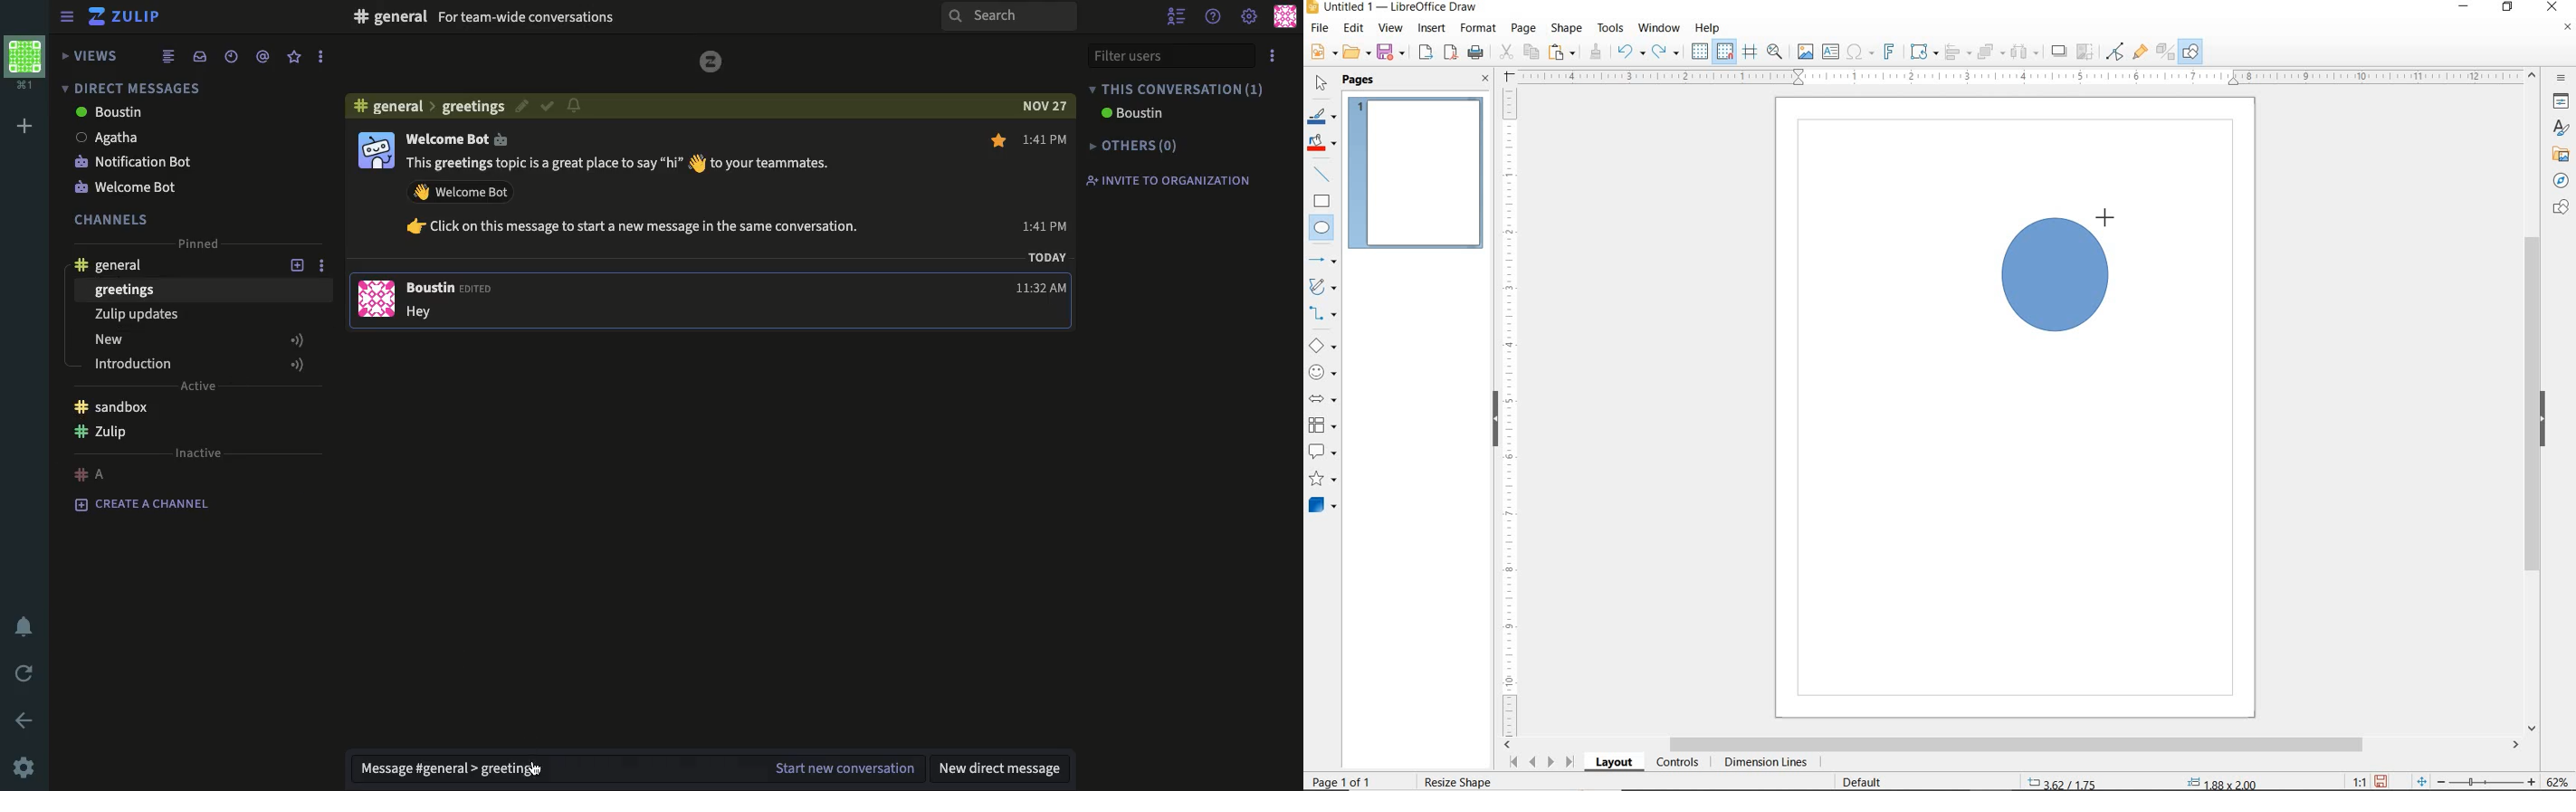  What do you see at coordinates (2383, 780) in the screenshot?
I see `SAVE` at bounding box center [2383, 780].